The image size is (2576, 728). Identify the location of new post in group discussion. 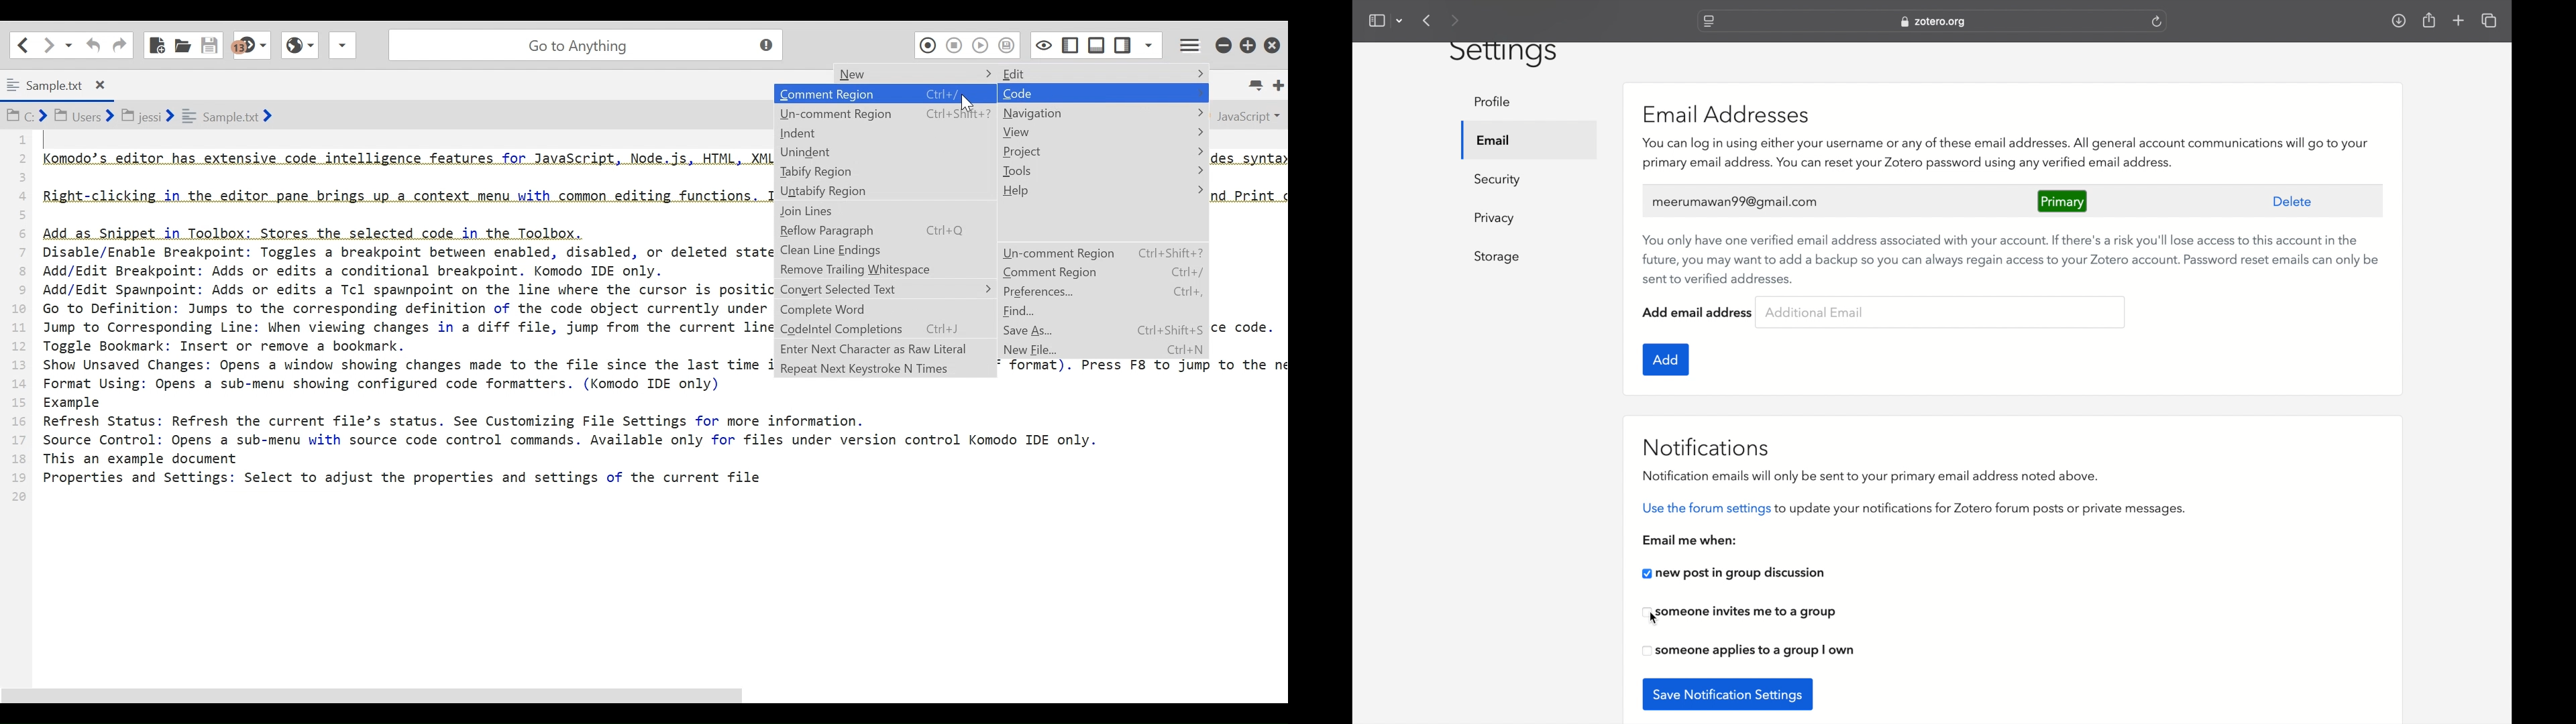
(1731, 573).